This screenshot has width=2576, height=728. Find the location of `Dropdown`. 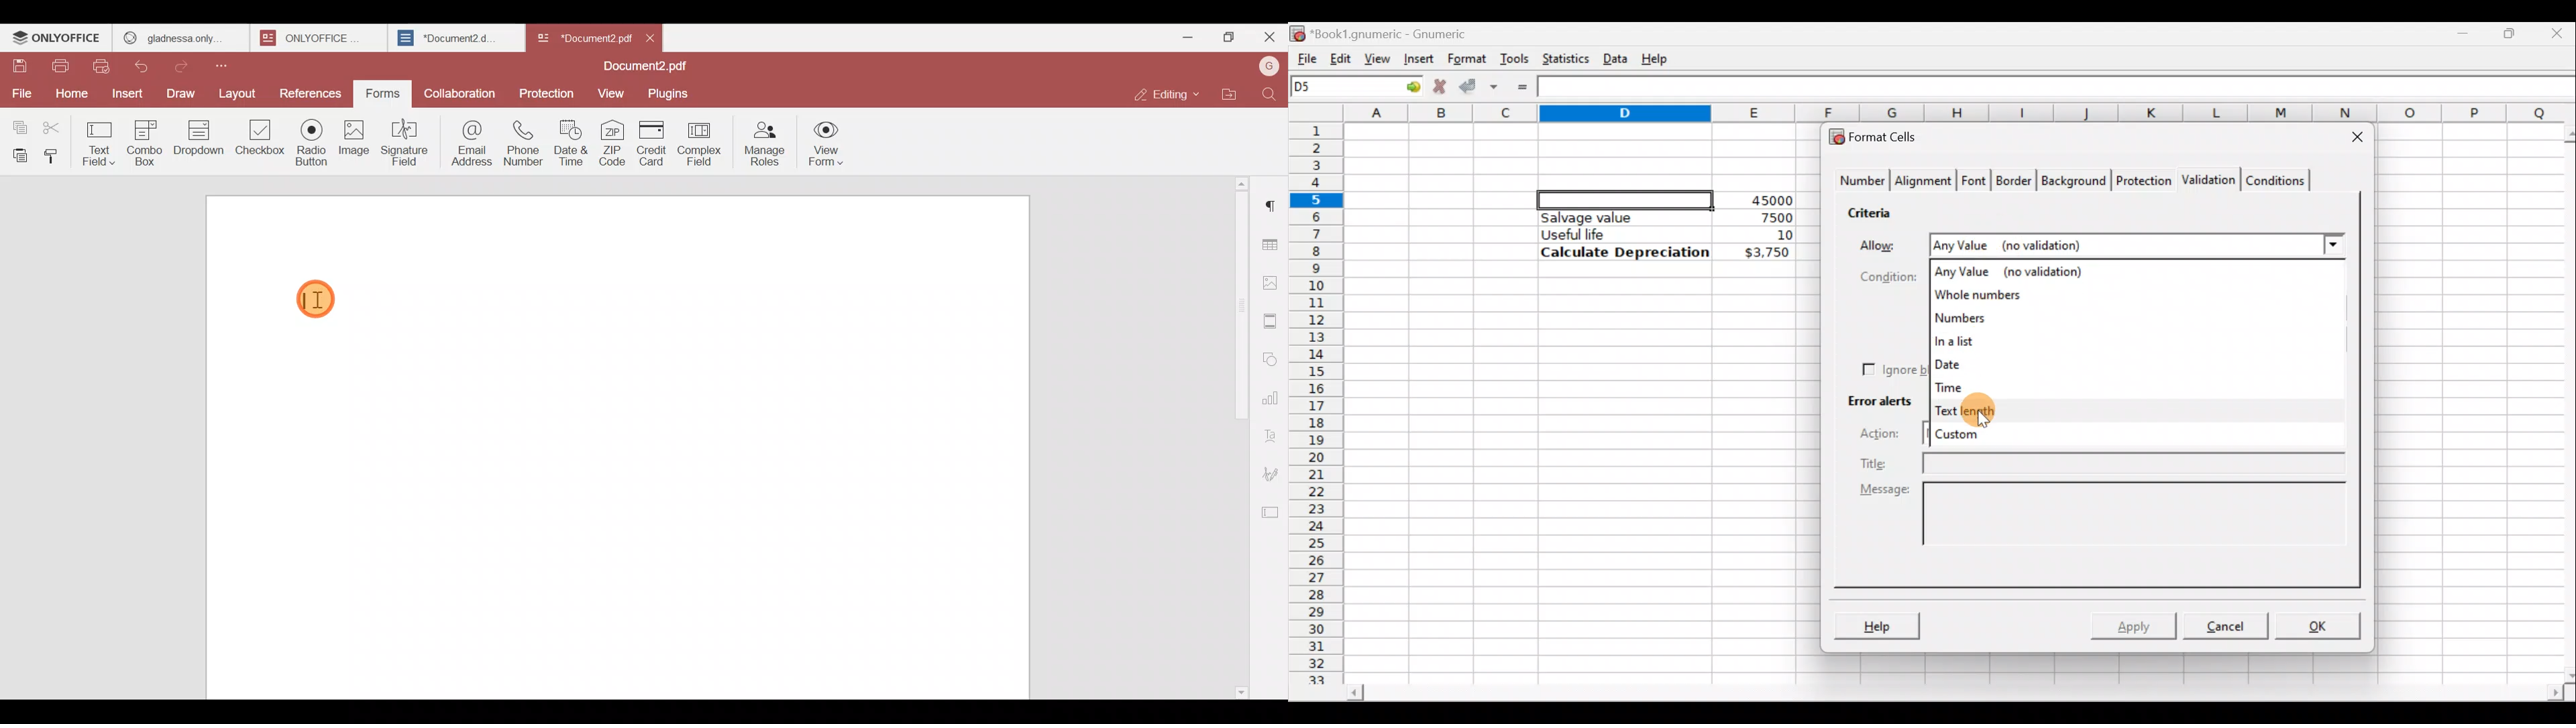

Dropdown is located at coordinates (196, 140).